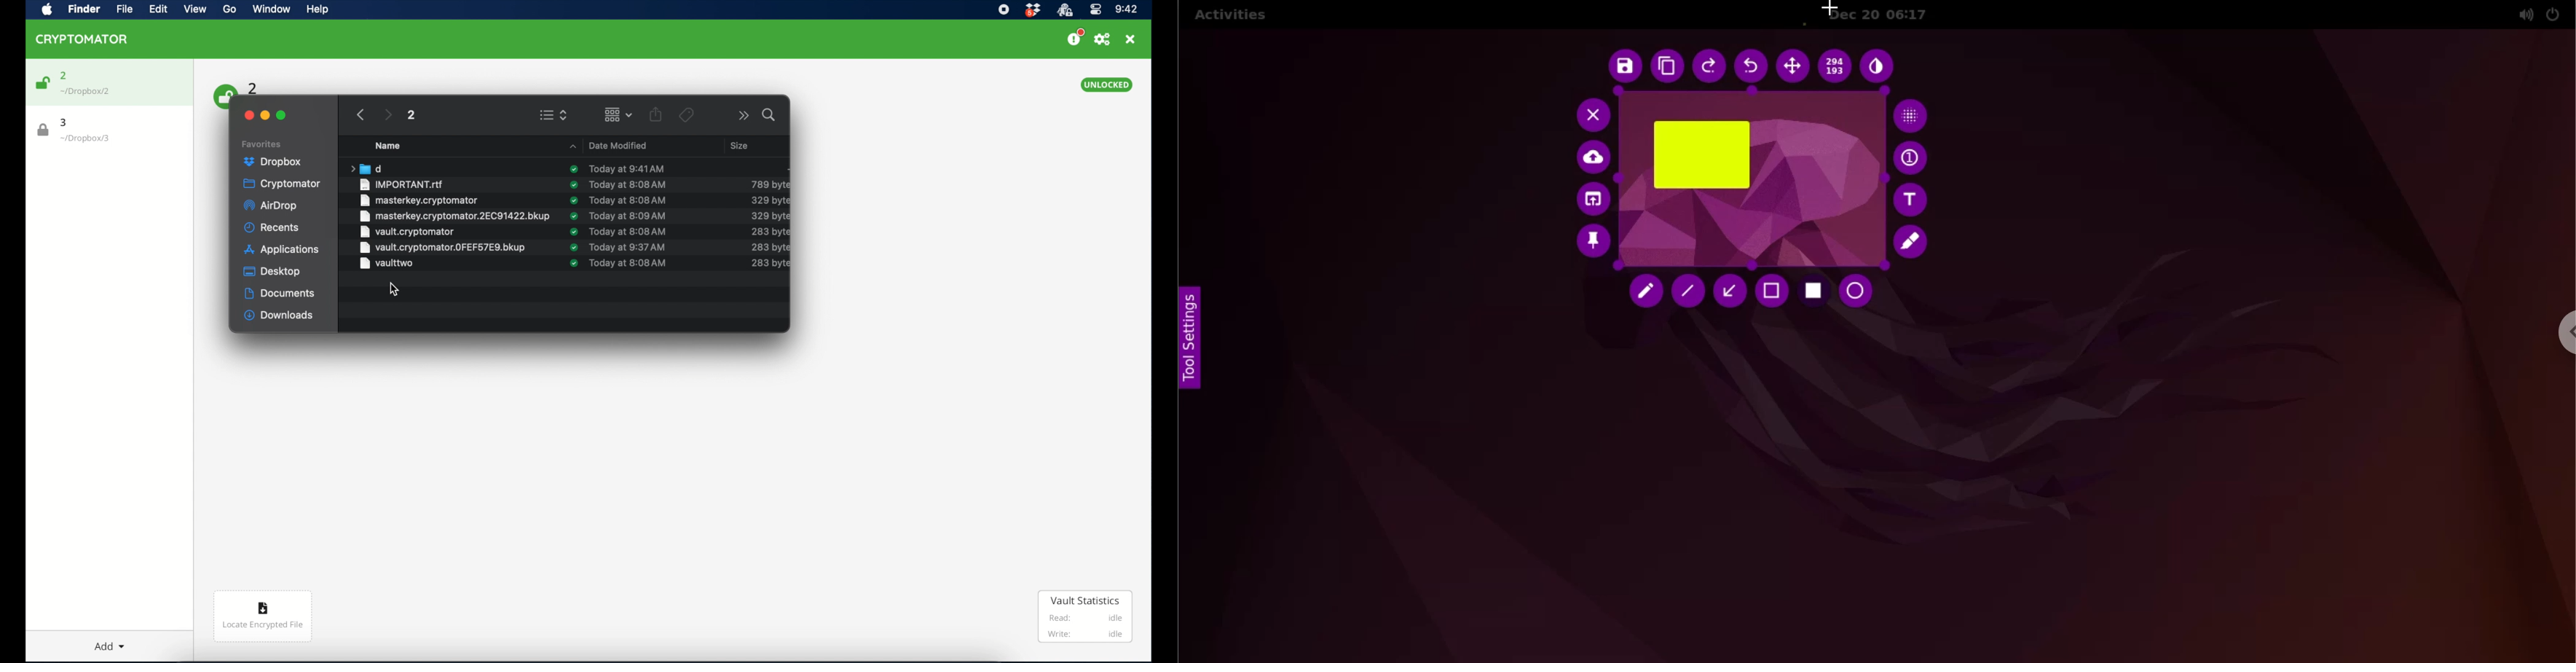 The image size is (2576, 672). What do you see at coordinates (44, 130) in the screenshot?
I see `lock icon` at bounding box center [44, 130].